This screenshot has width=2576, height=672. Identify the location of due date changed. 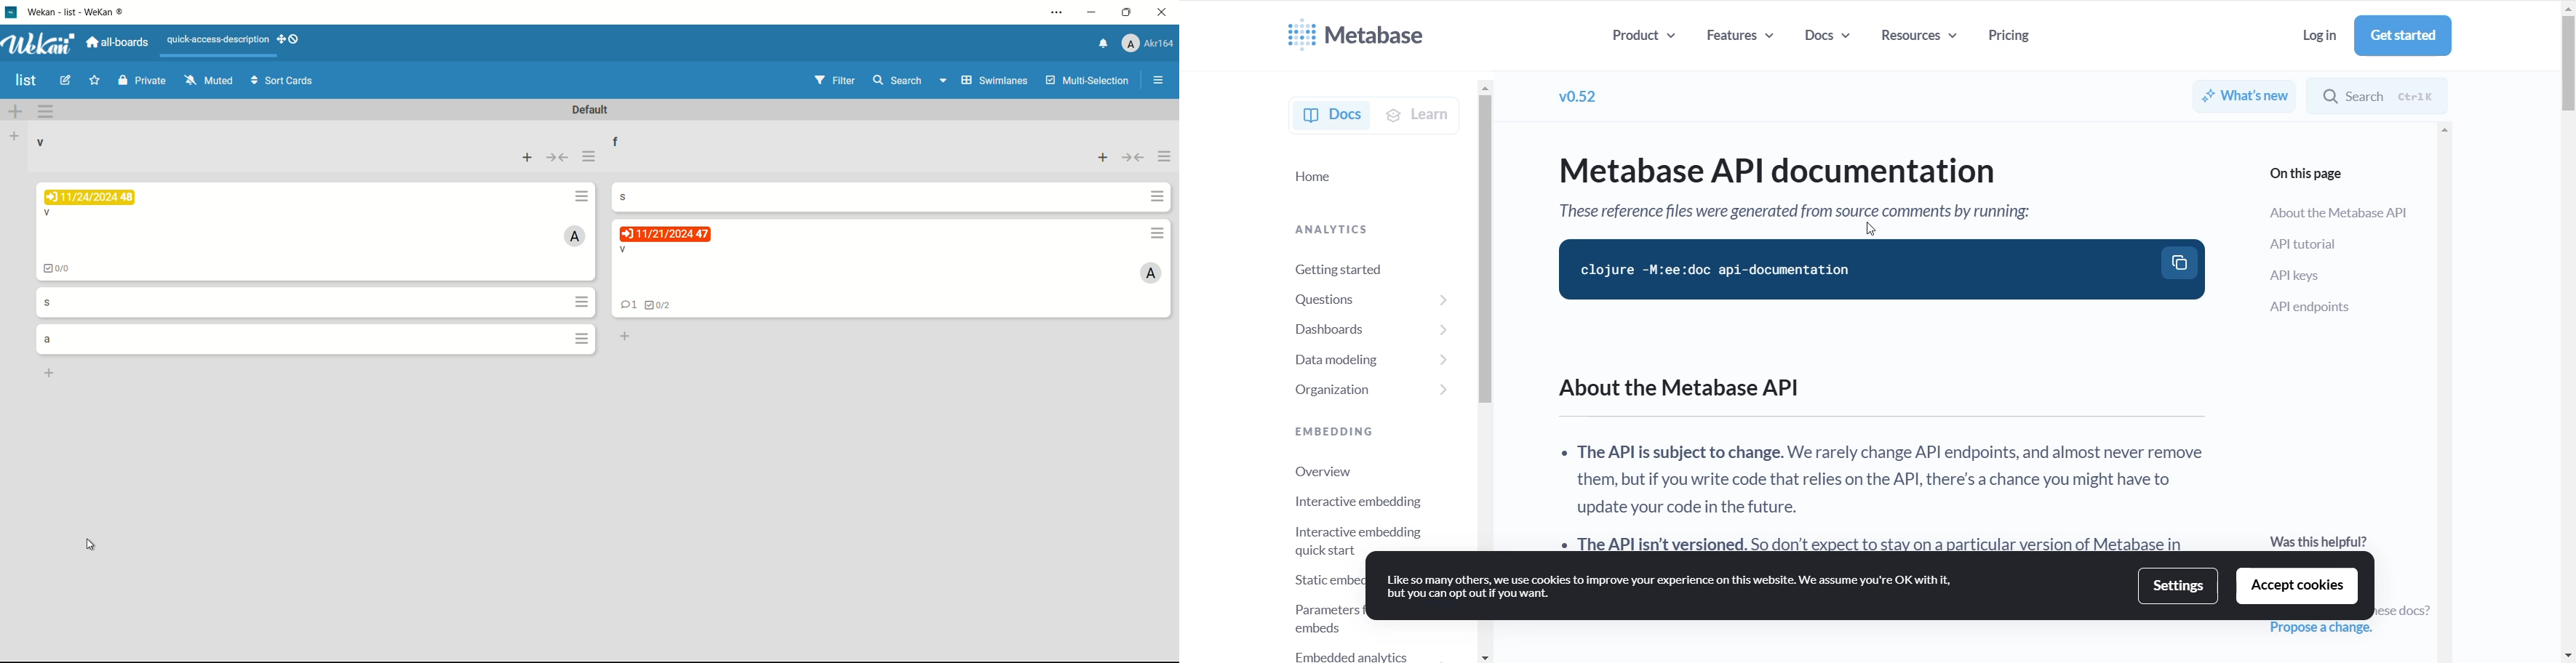
(91, 198).